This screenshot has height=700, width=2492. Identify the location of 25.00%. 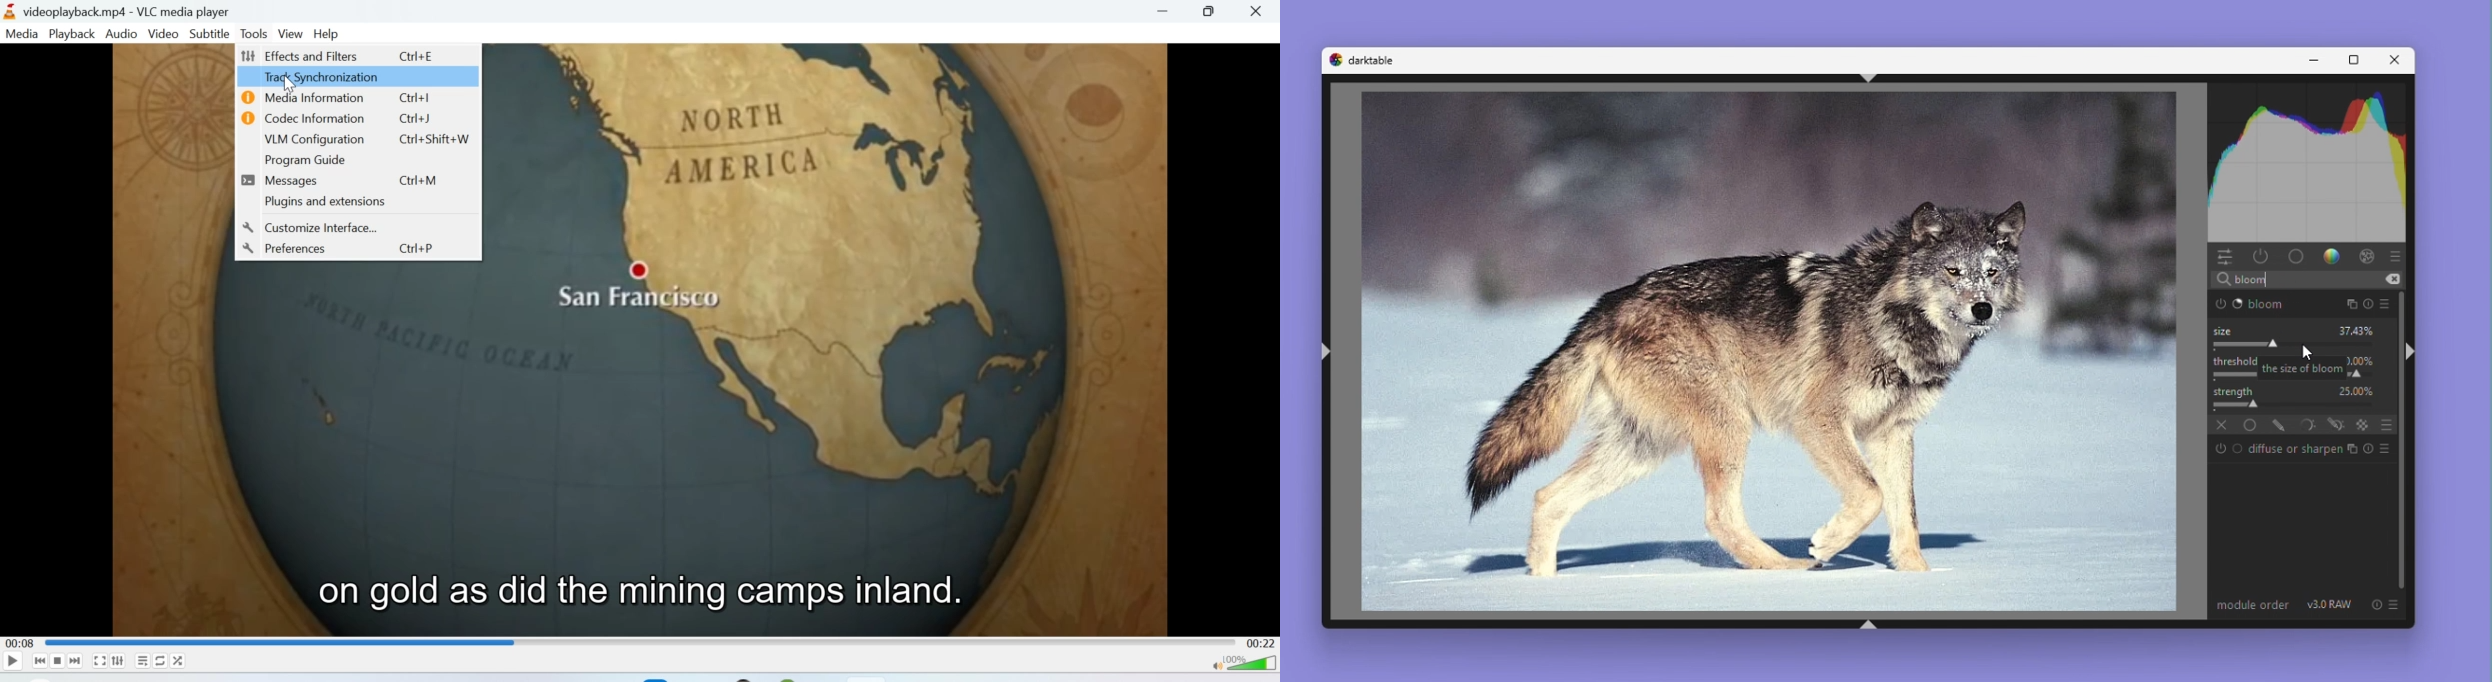
(2358, 390).